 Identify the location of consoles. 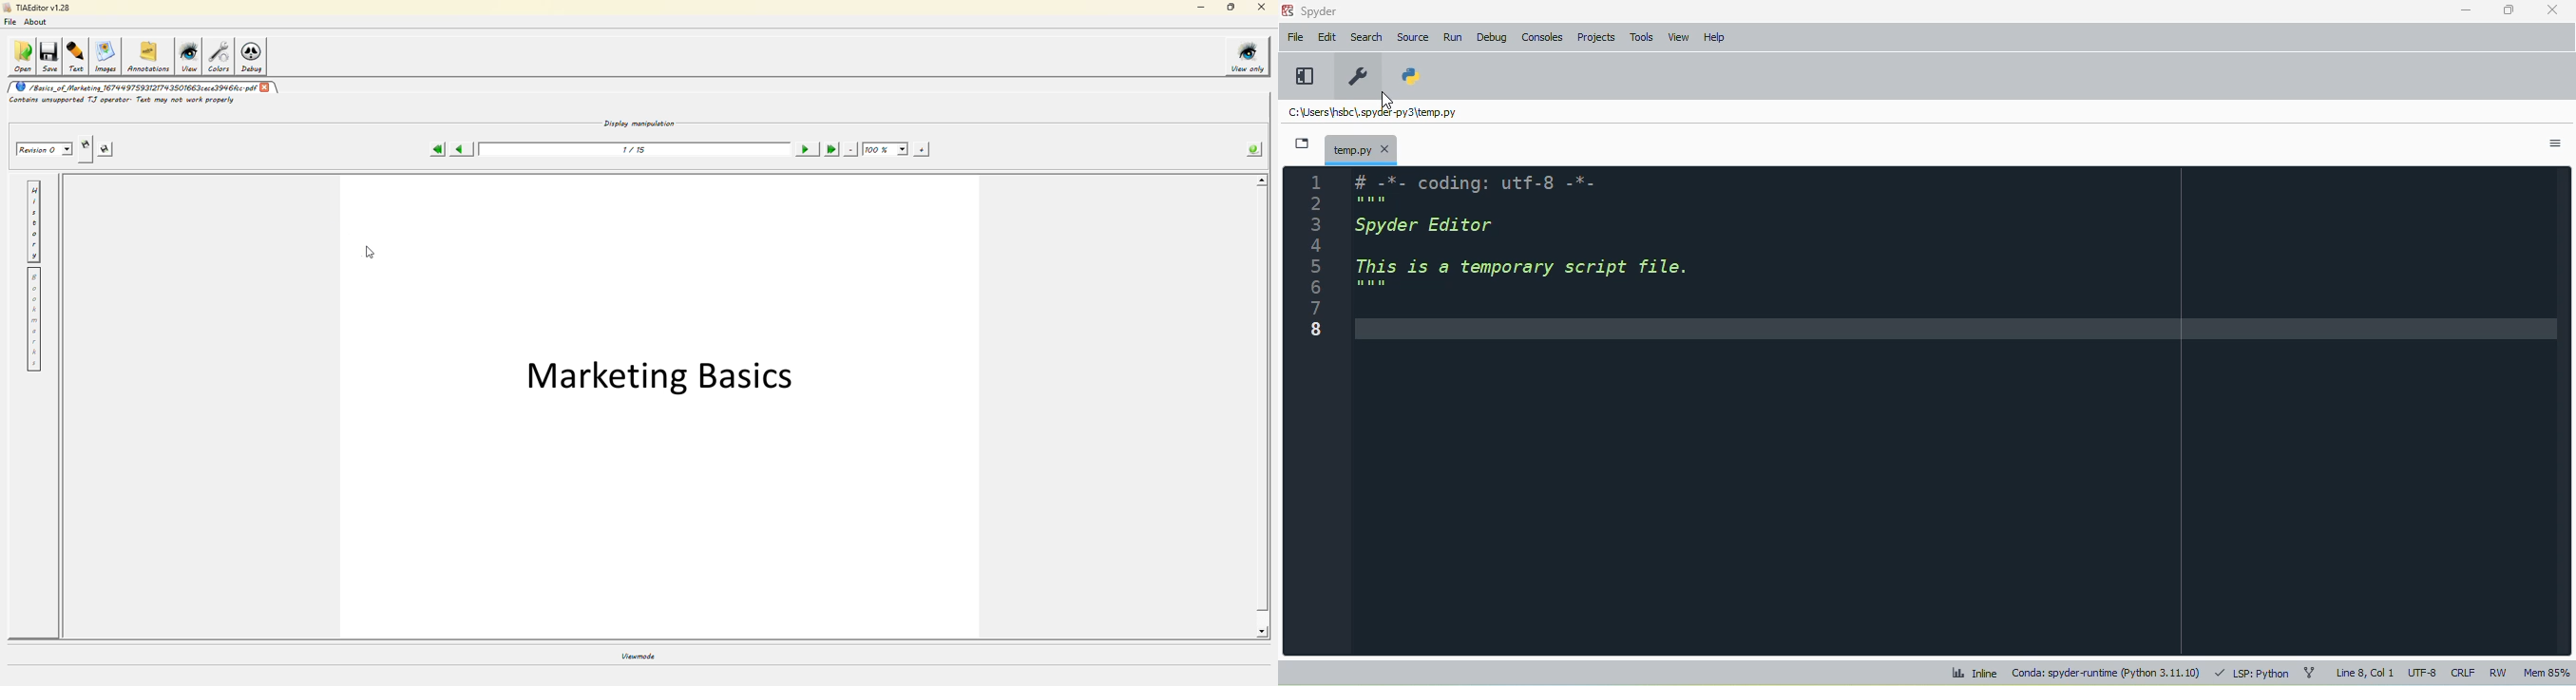
(1543, 37).